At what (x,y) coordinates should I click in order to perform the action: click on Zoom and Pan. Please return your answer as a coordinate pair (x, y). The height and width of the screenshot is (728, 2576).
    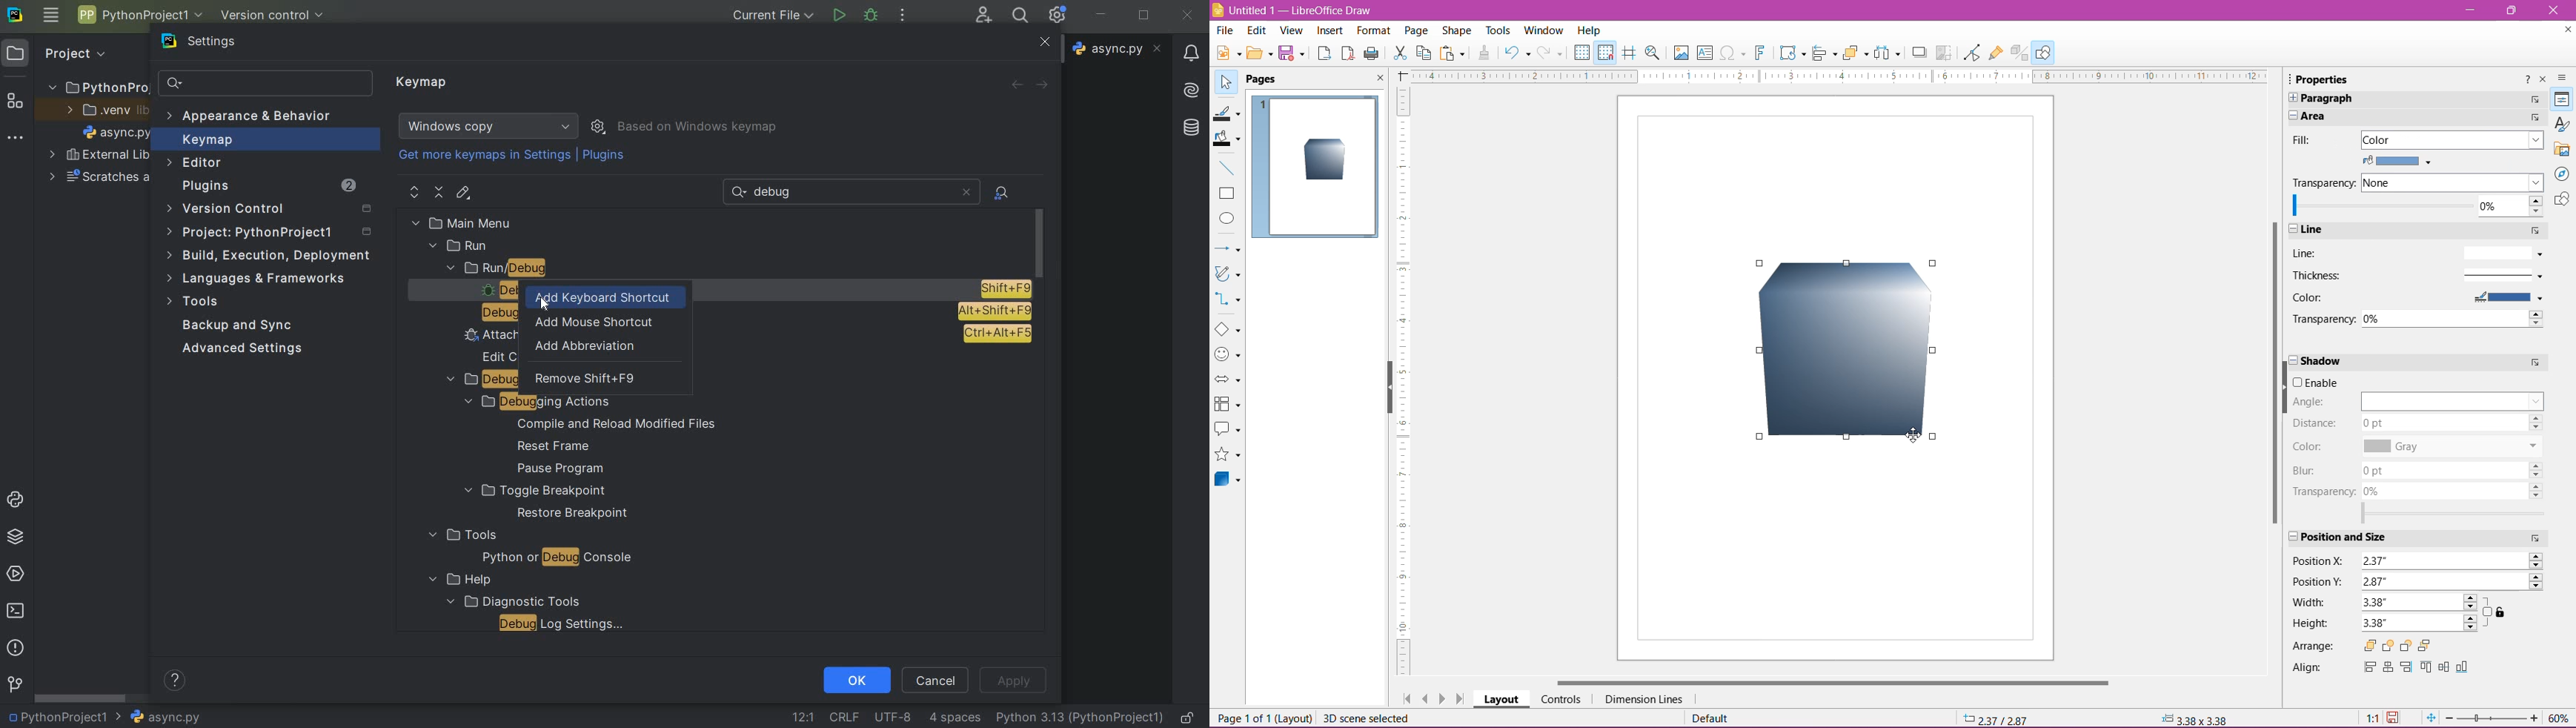
    Looking at the image, I should click on (1654, 55).